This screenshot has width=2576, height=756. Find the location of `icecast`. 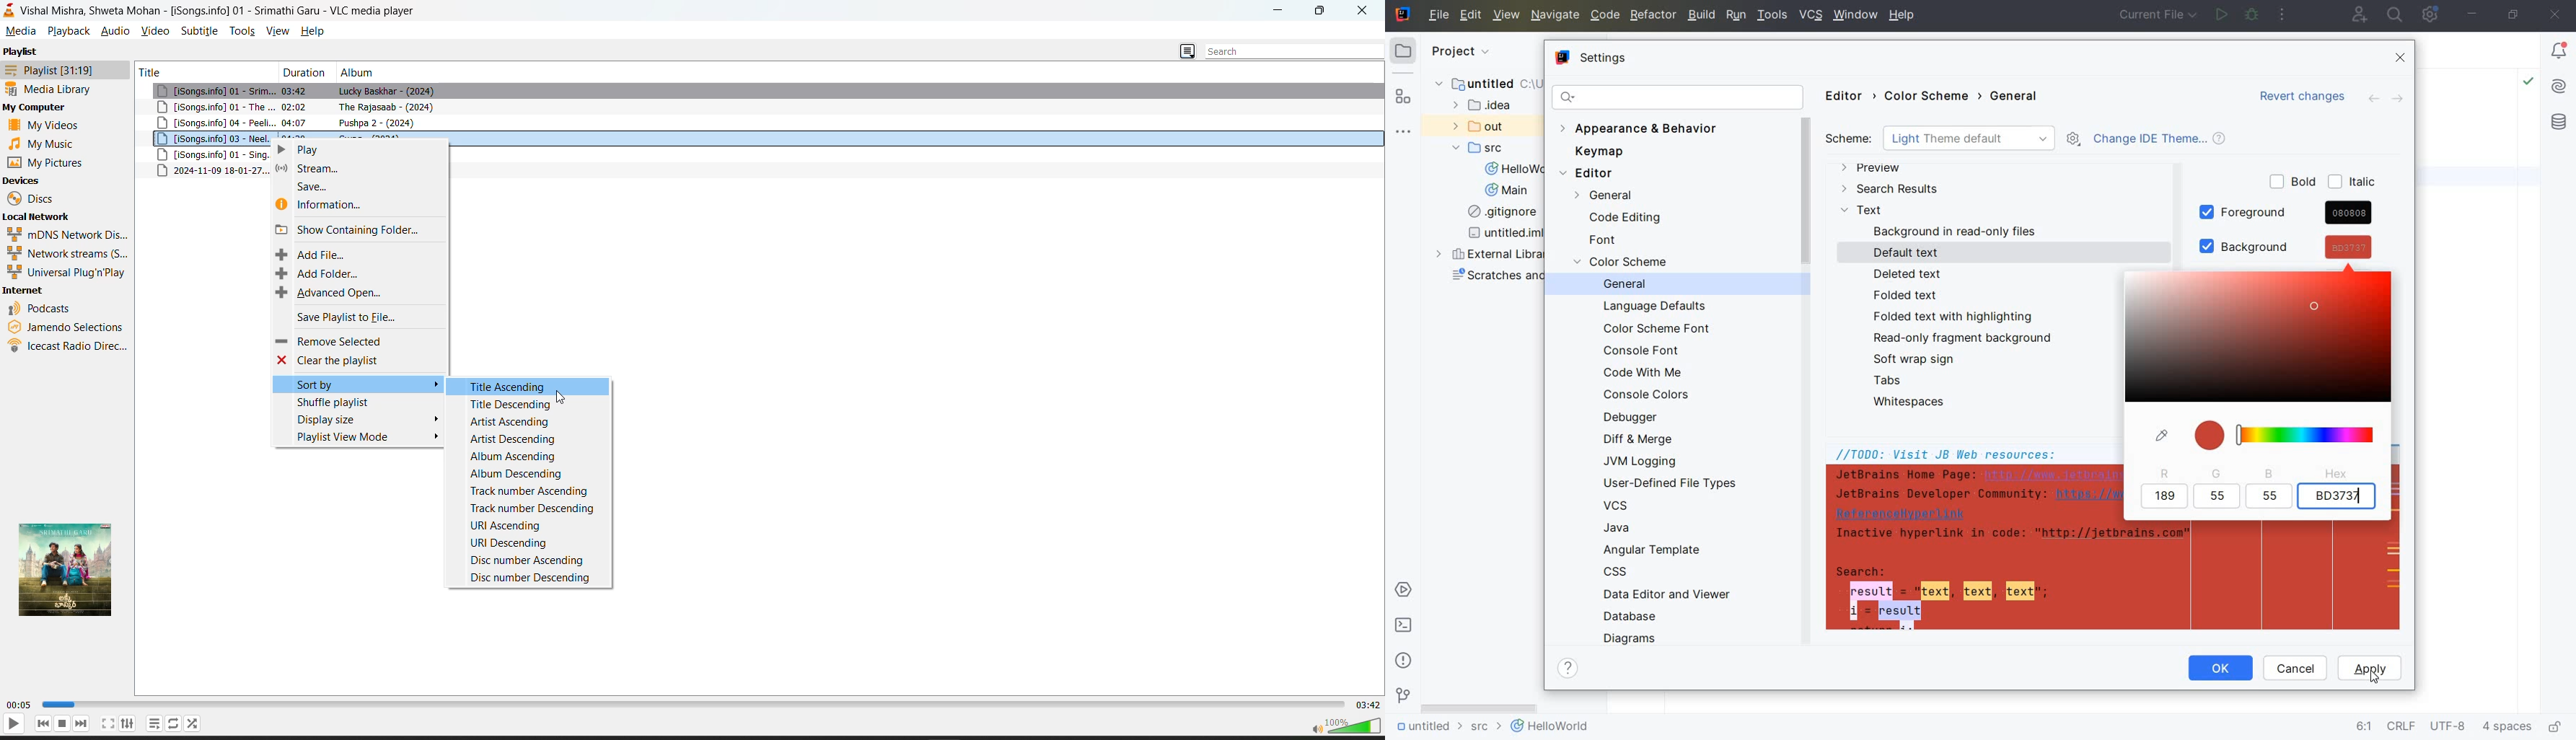

icecast is located at coordinates (68, 348).